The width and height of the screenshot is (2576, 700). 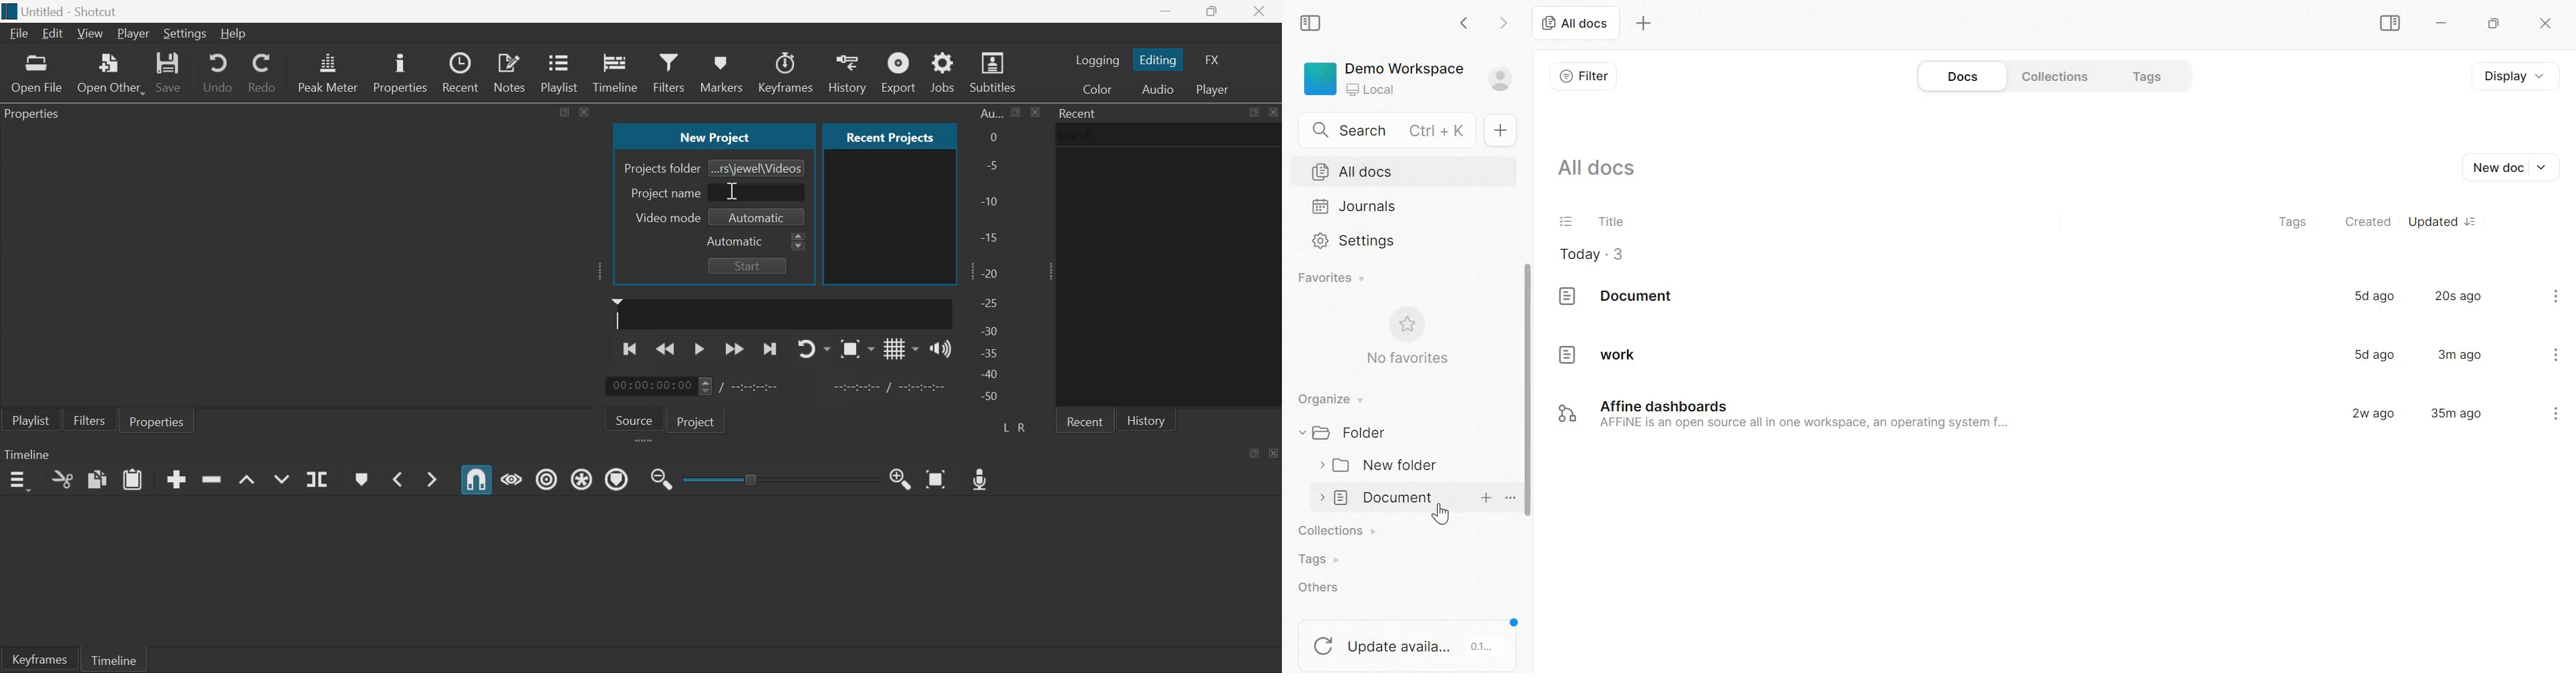 What do you see at coordinates (1085, 420) in the screenshot?
I see `Recent` at bounding box center [1085, 420].